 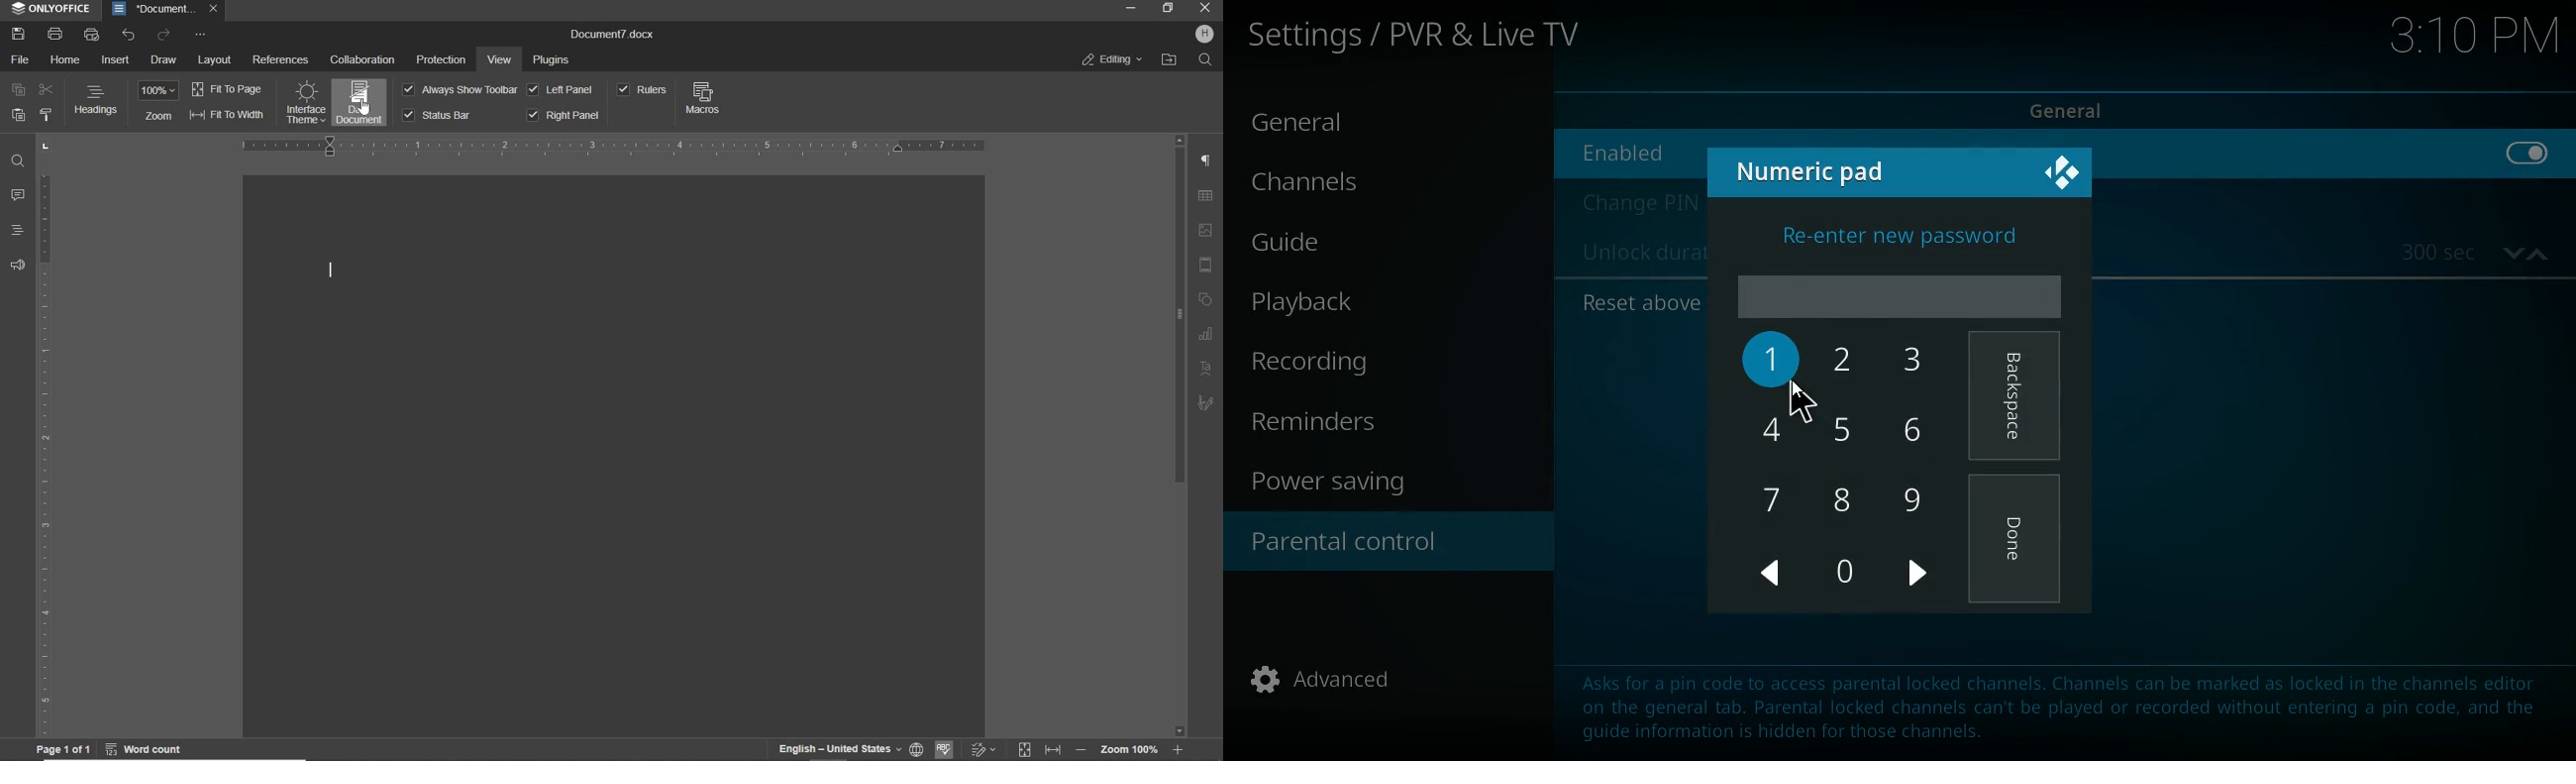 I want to click on 7, so click(x=1777, y=499).